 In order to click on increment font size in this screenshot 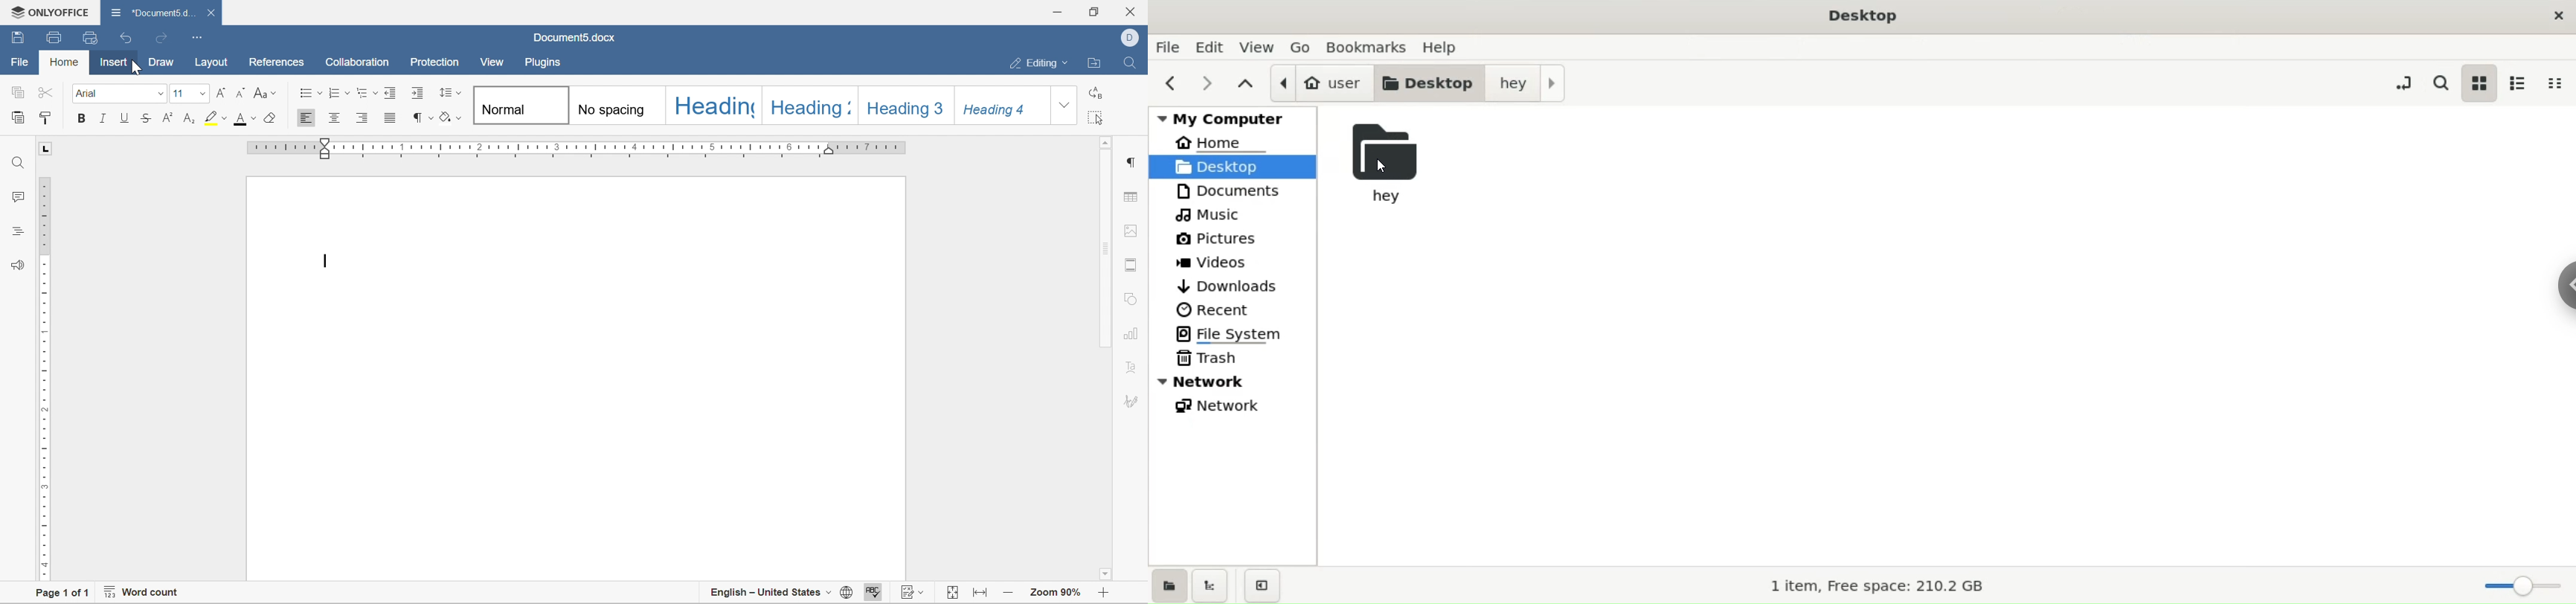, I will do `click(223, 92)`.